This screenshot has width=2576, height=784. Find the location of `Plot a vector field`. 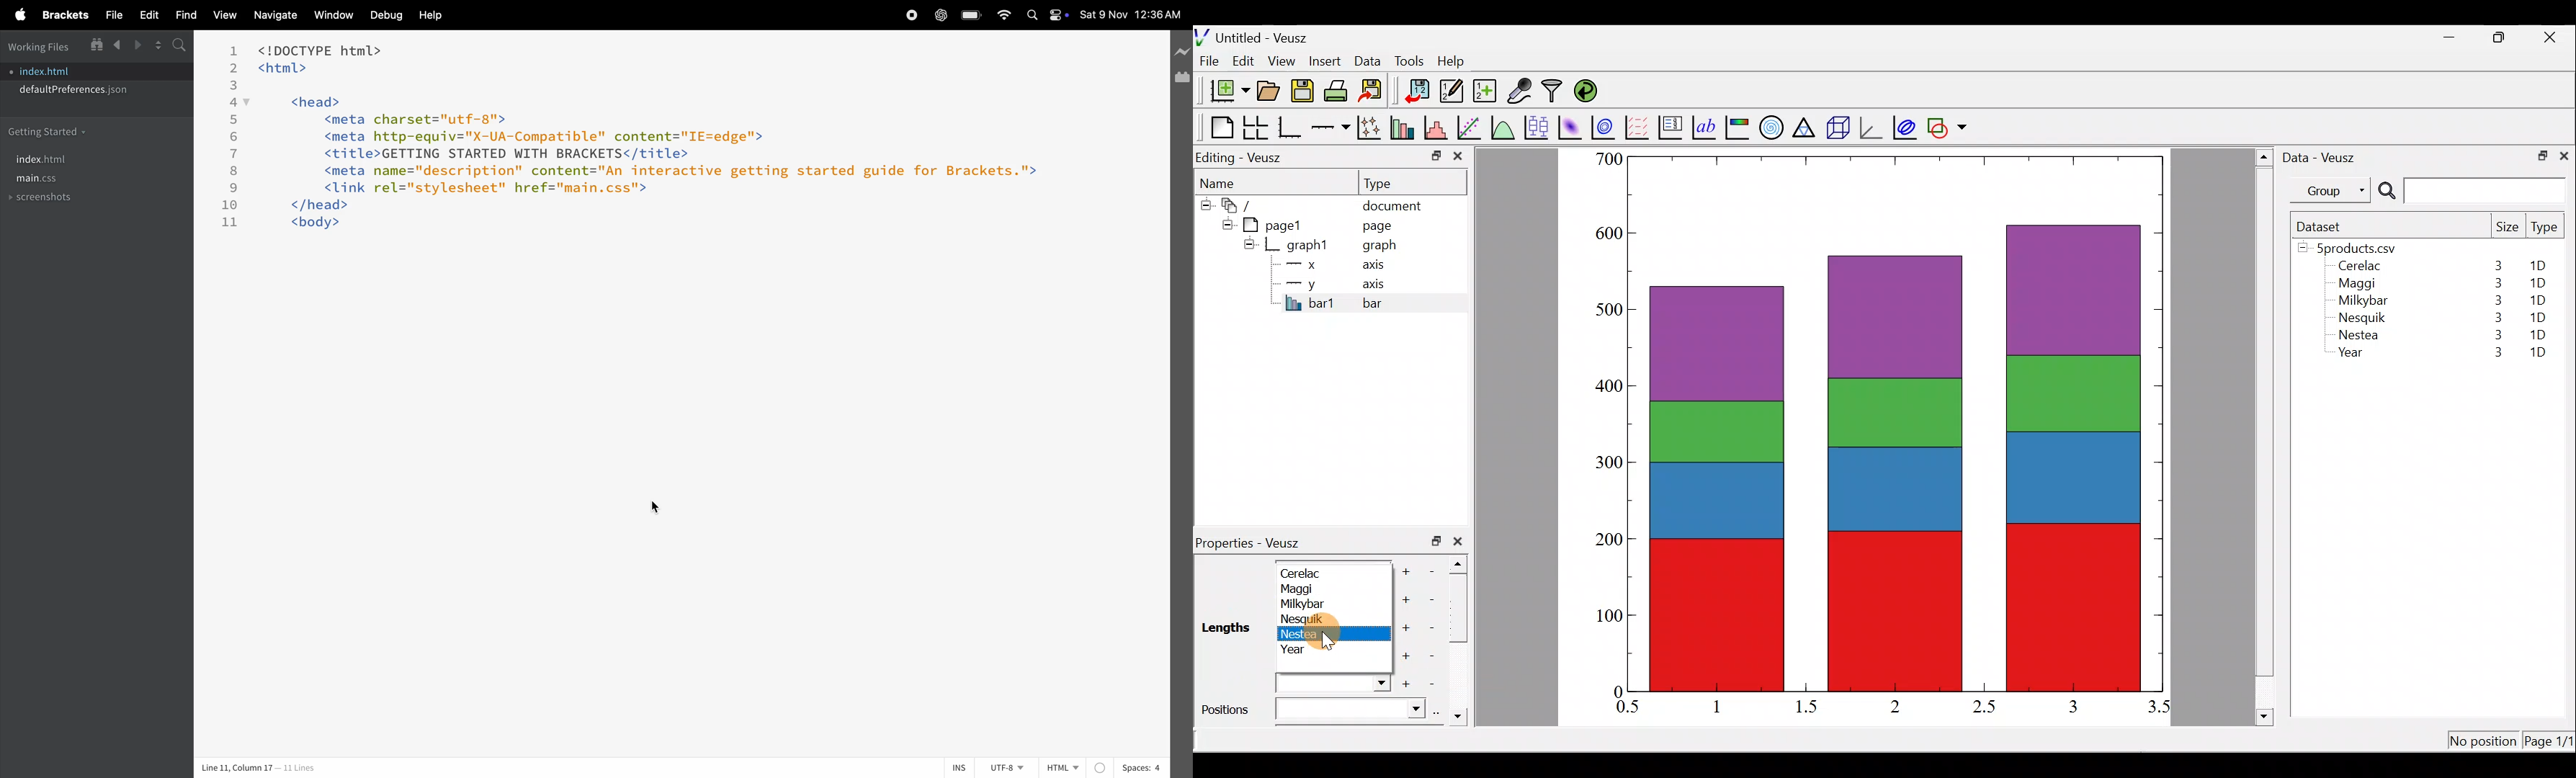

Plot a vector field is located at coordinates (1640, 128).